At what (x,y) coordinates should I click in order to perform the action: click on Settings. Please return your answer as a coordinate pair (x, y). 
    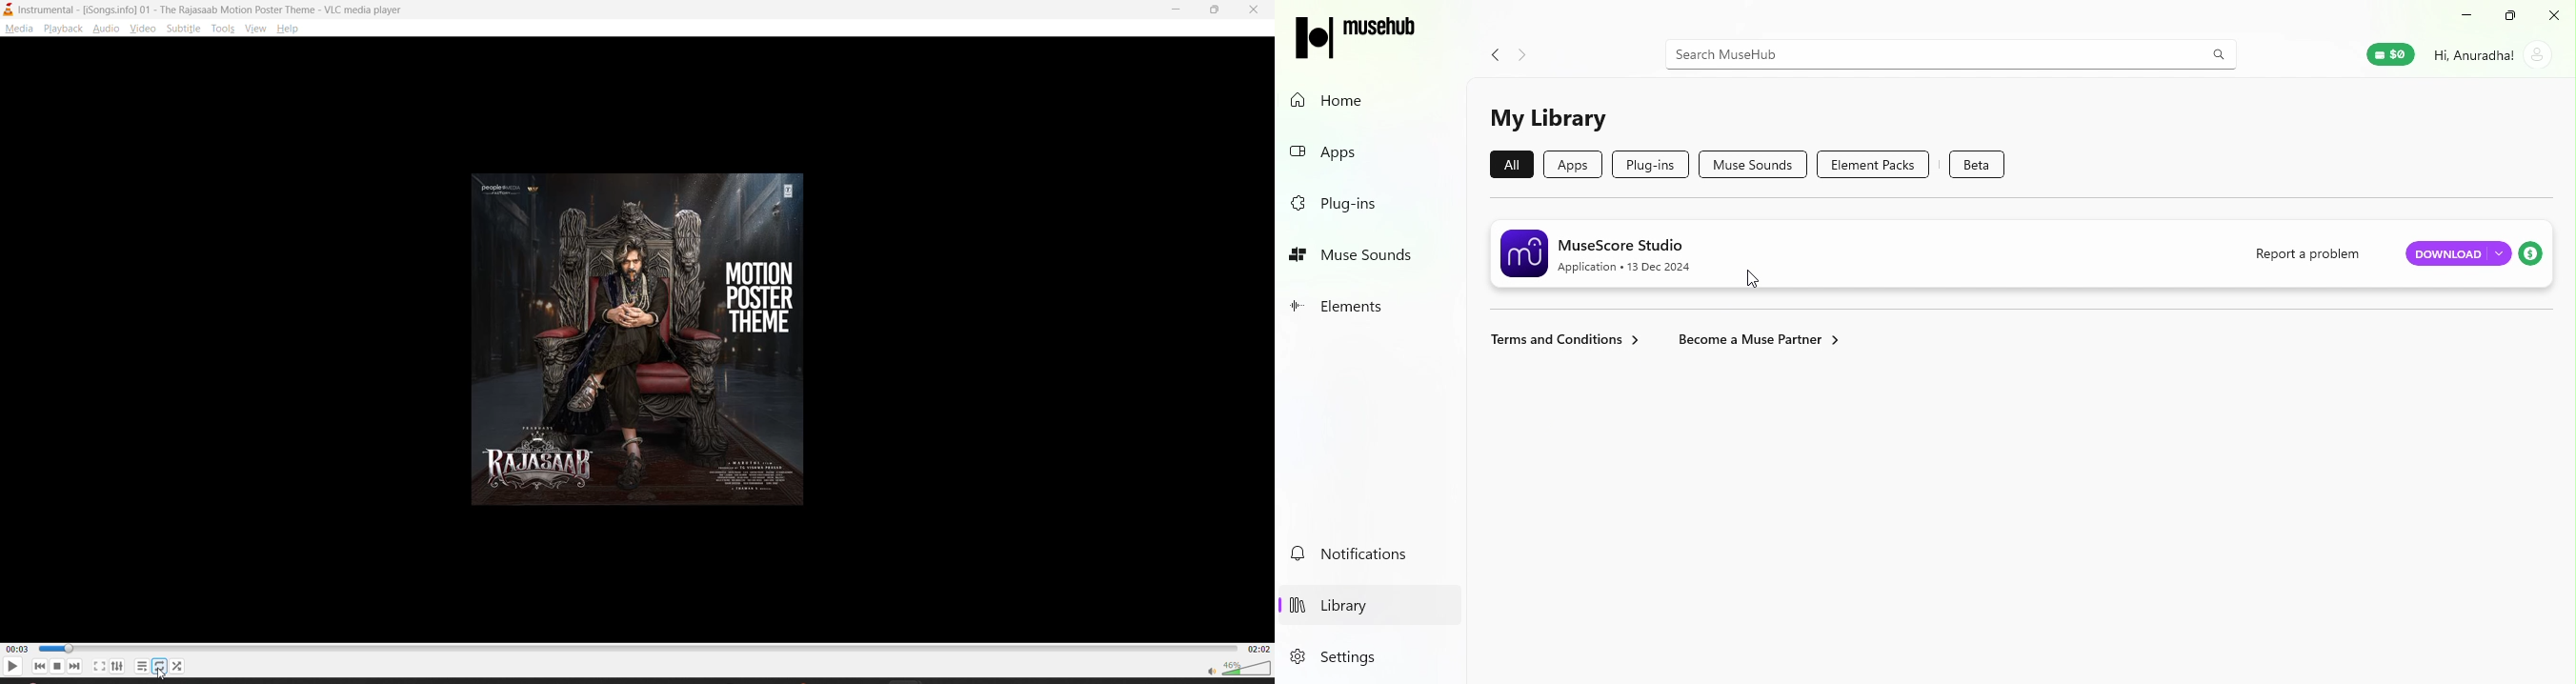
    Looking at the image, I should click on (1358, 656).